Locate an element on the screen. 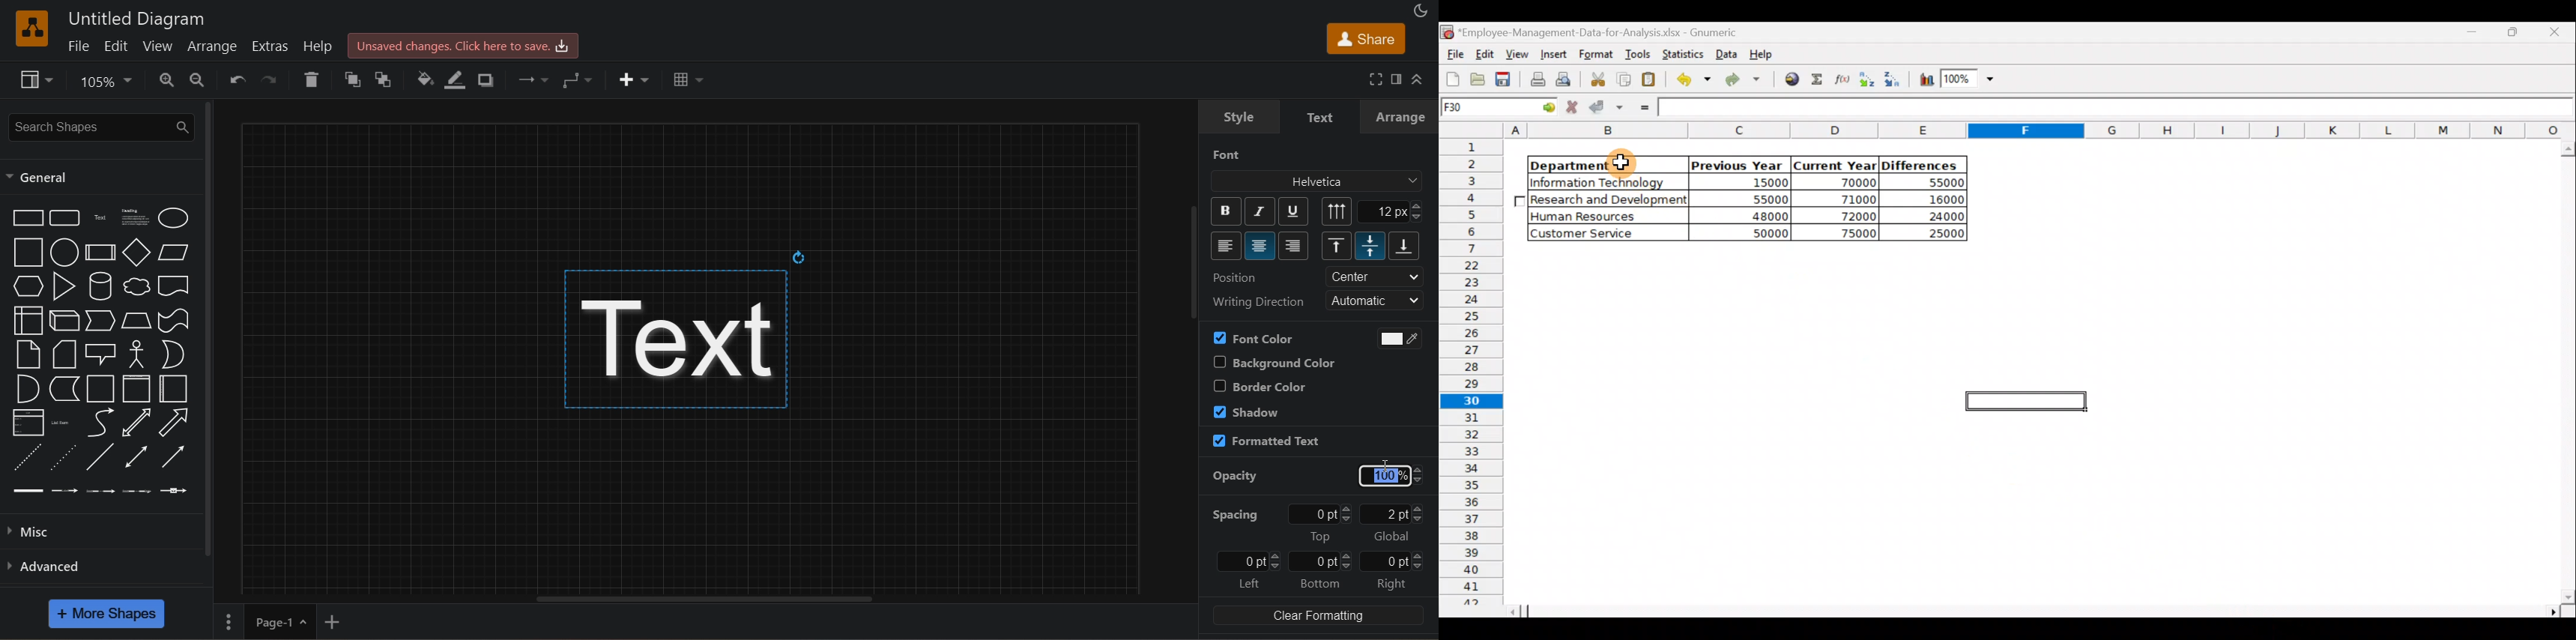 The height and width of the screenshot is (644, 2576). step is located at coordinates (101, 321).